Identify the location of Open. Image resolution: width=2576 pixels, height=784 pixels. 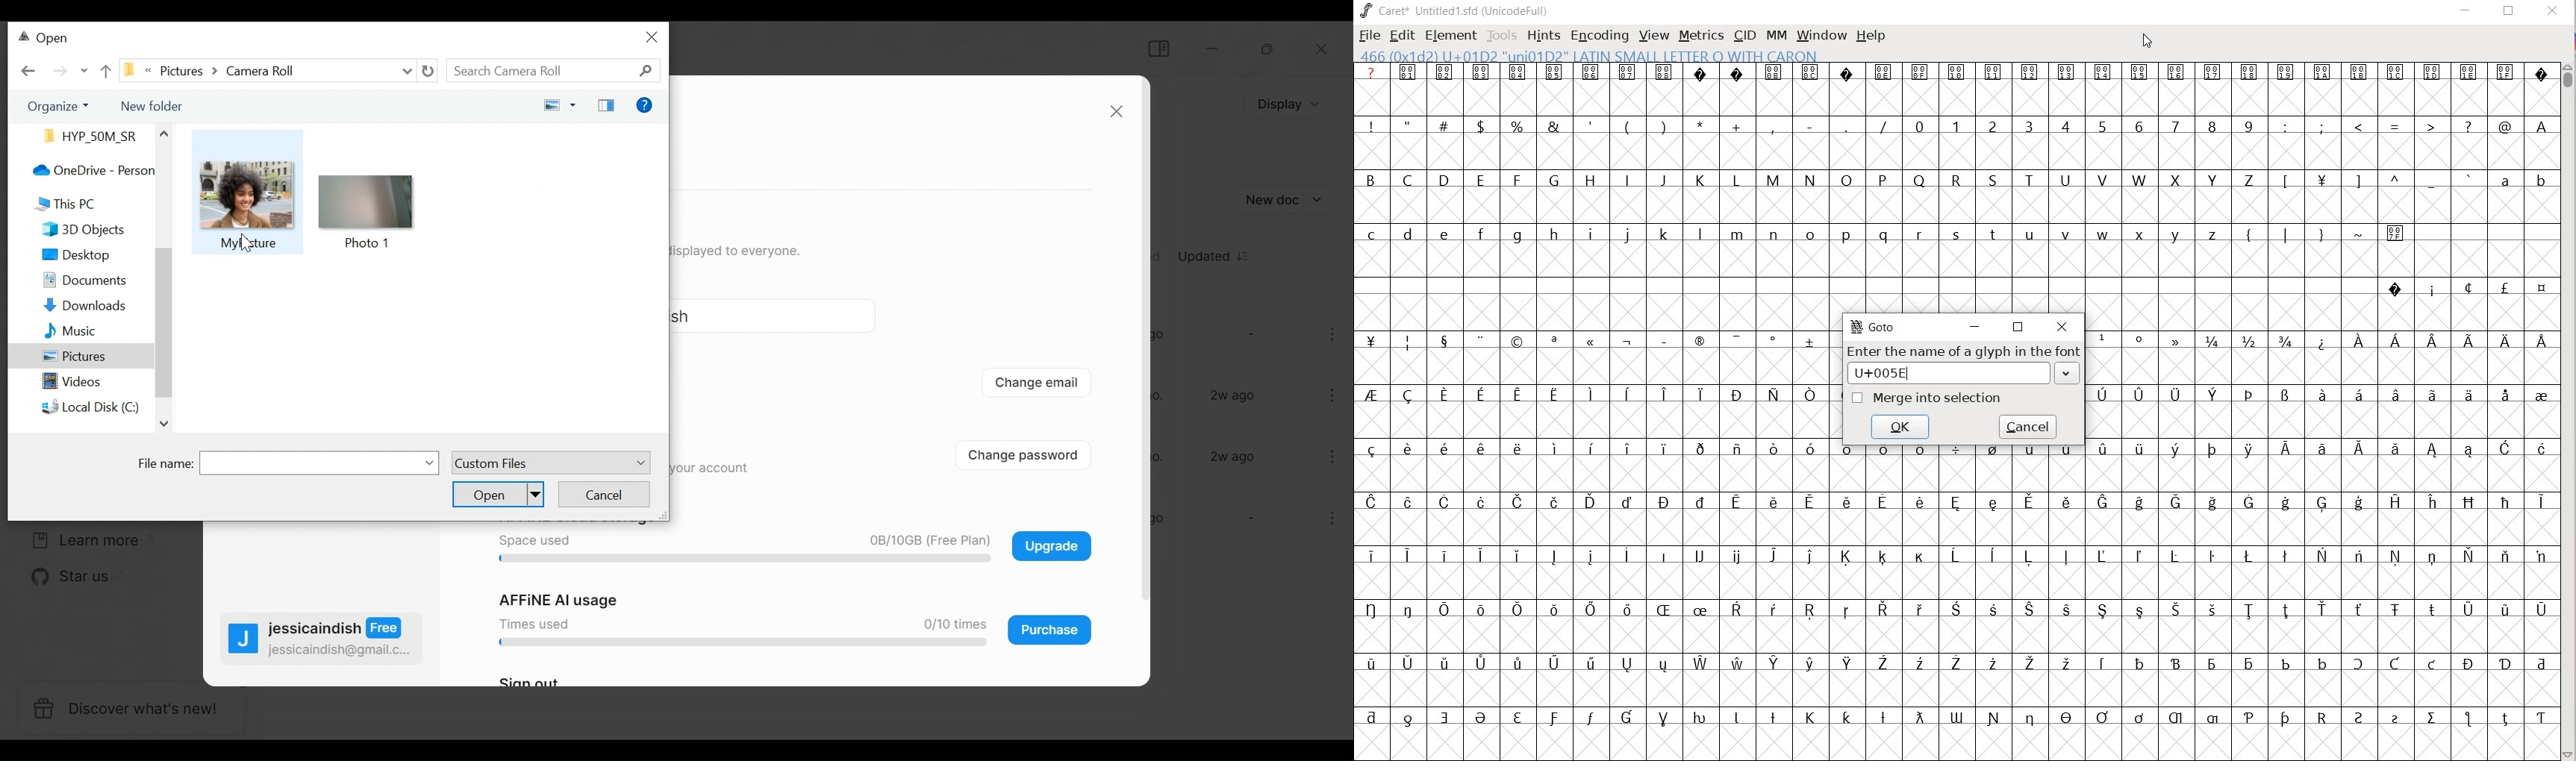
(498, 493).